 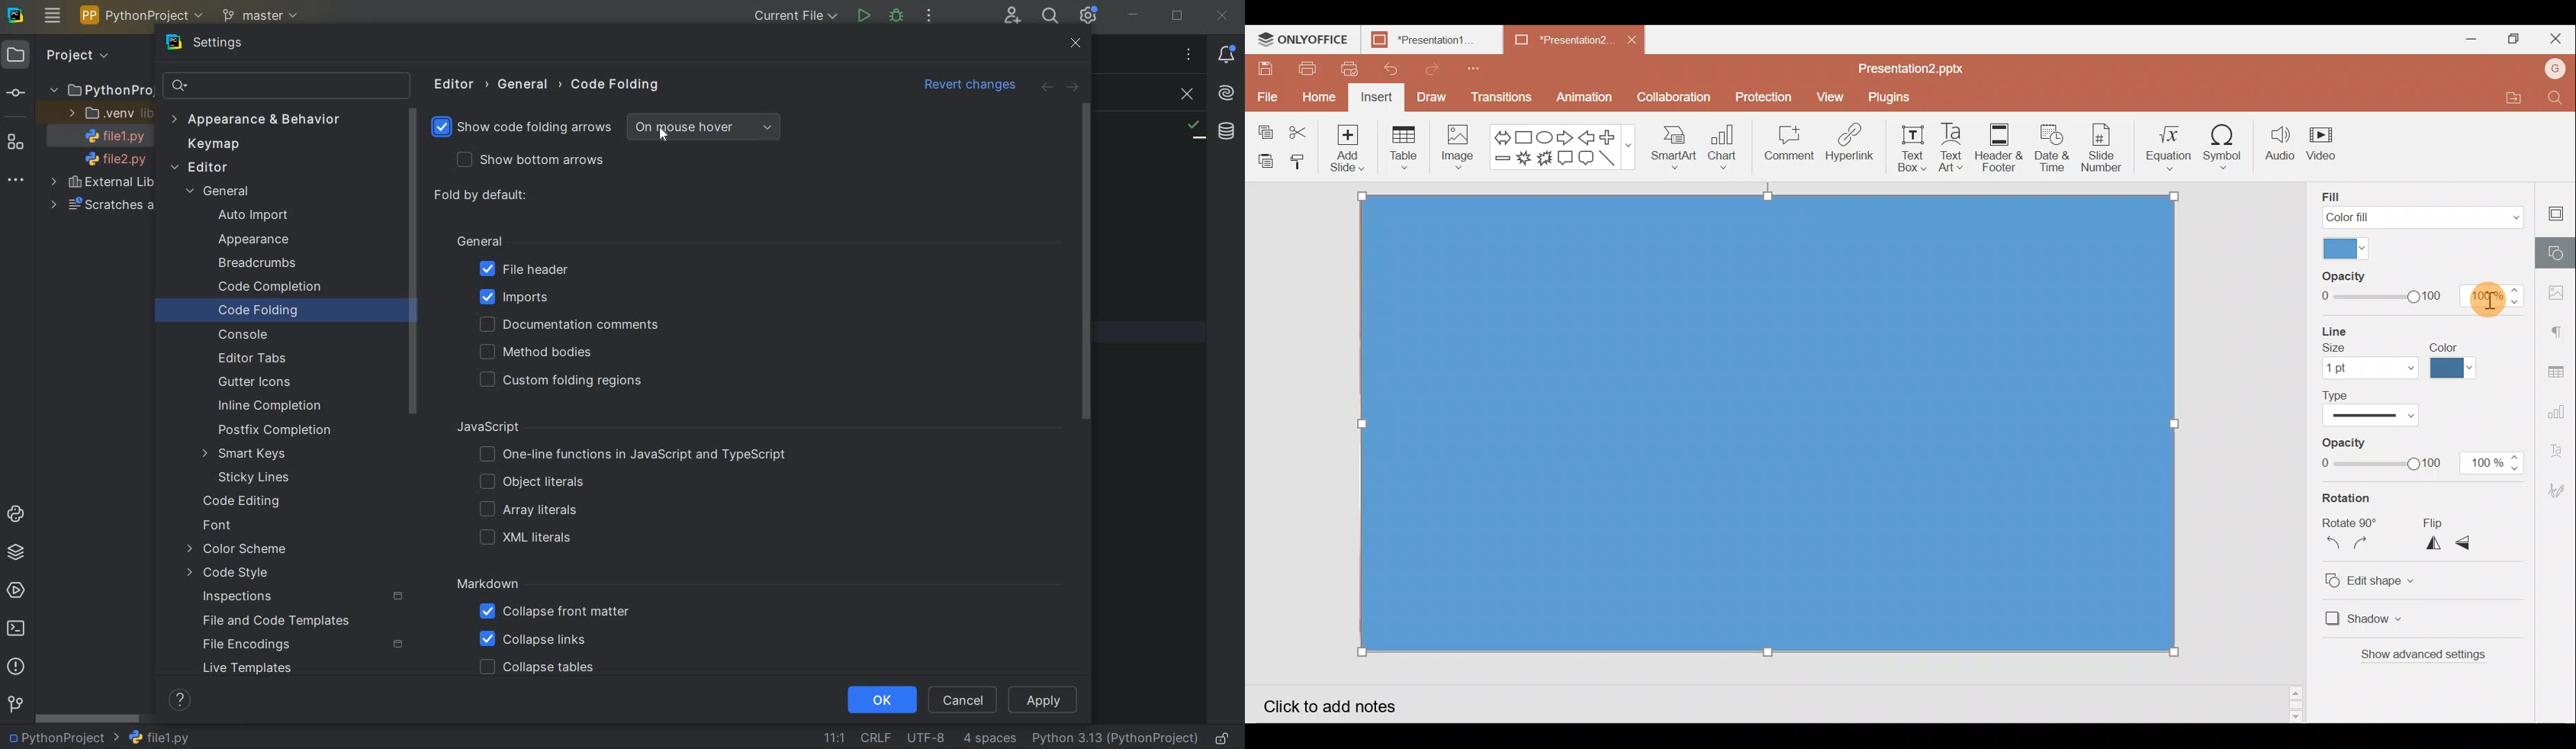 What do you see at coordinates (2434, 545) in the screenshot?
I see `Flip horizontally` at bounding box center [2434, 545].